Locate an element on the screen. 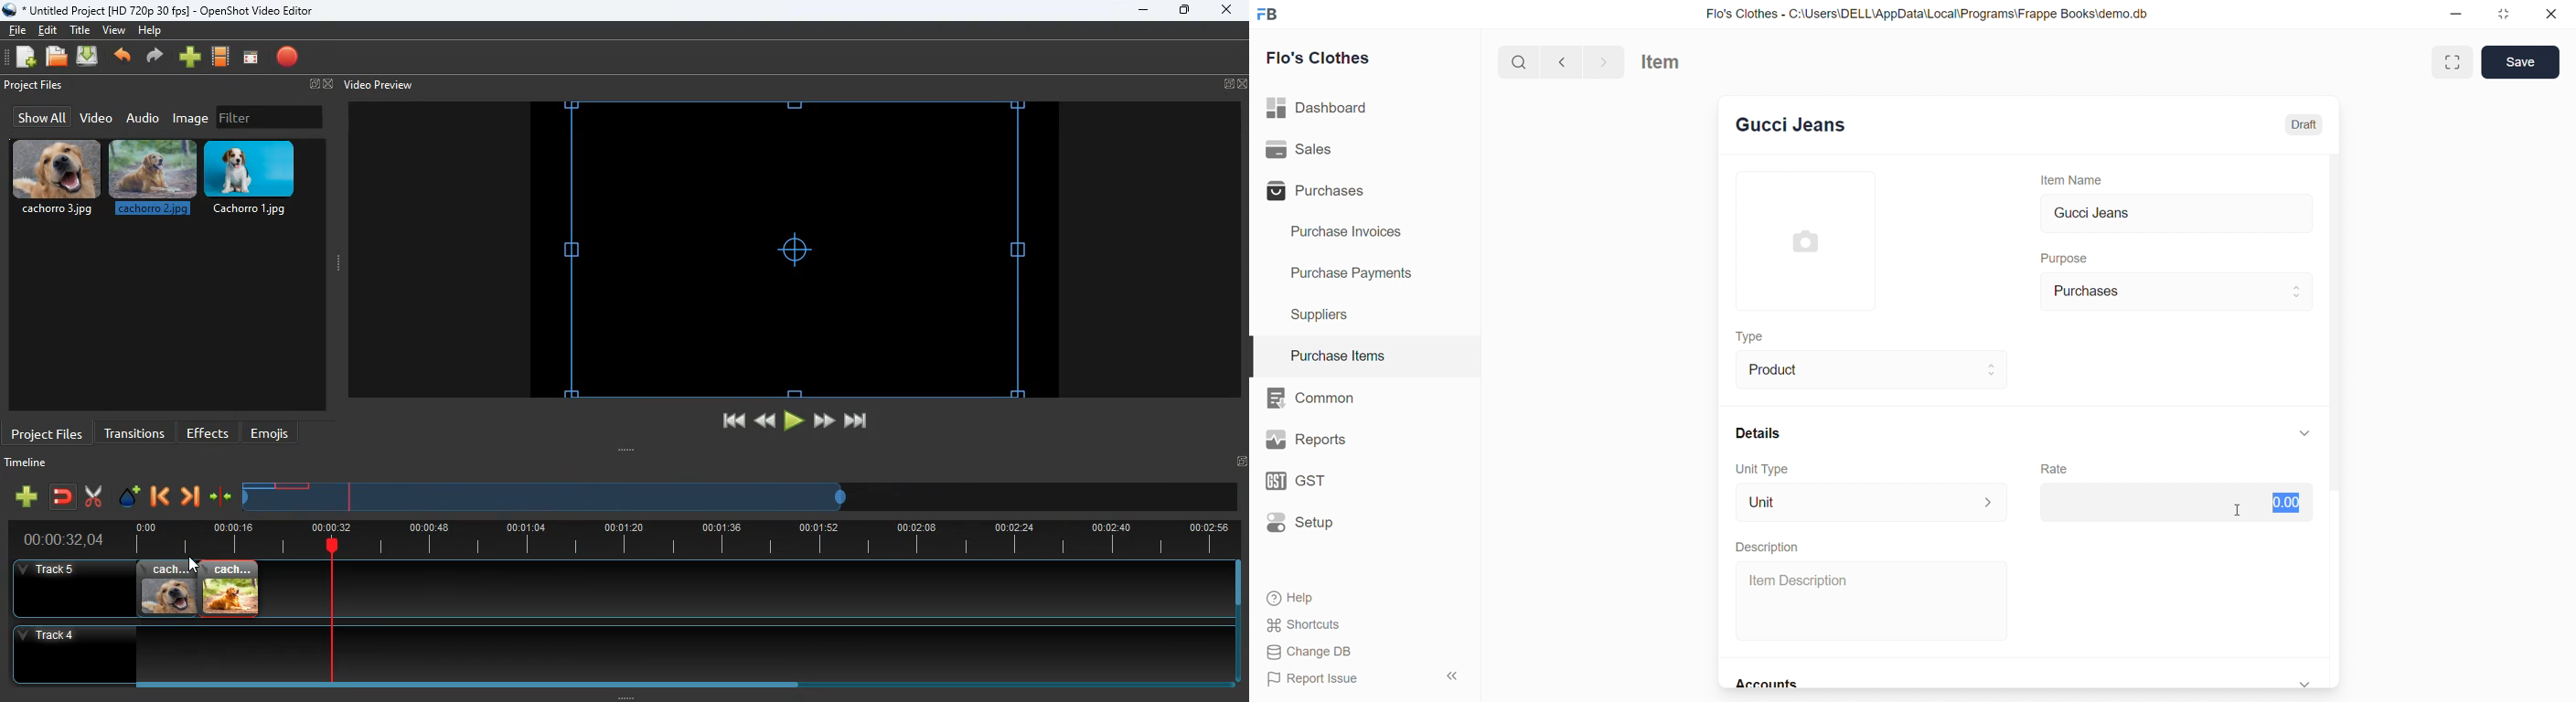  Maximize window is located at coordinates (2455, 62).